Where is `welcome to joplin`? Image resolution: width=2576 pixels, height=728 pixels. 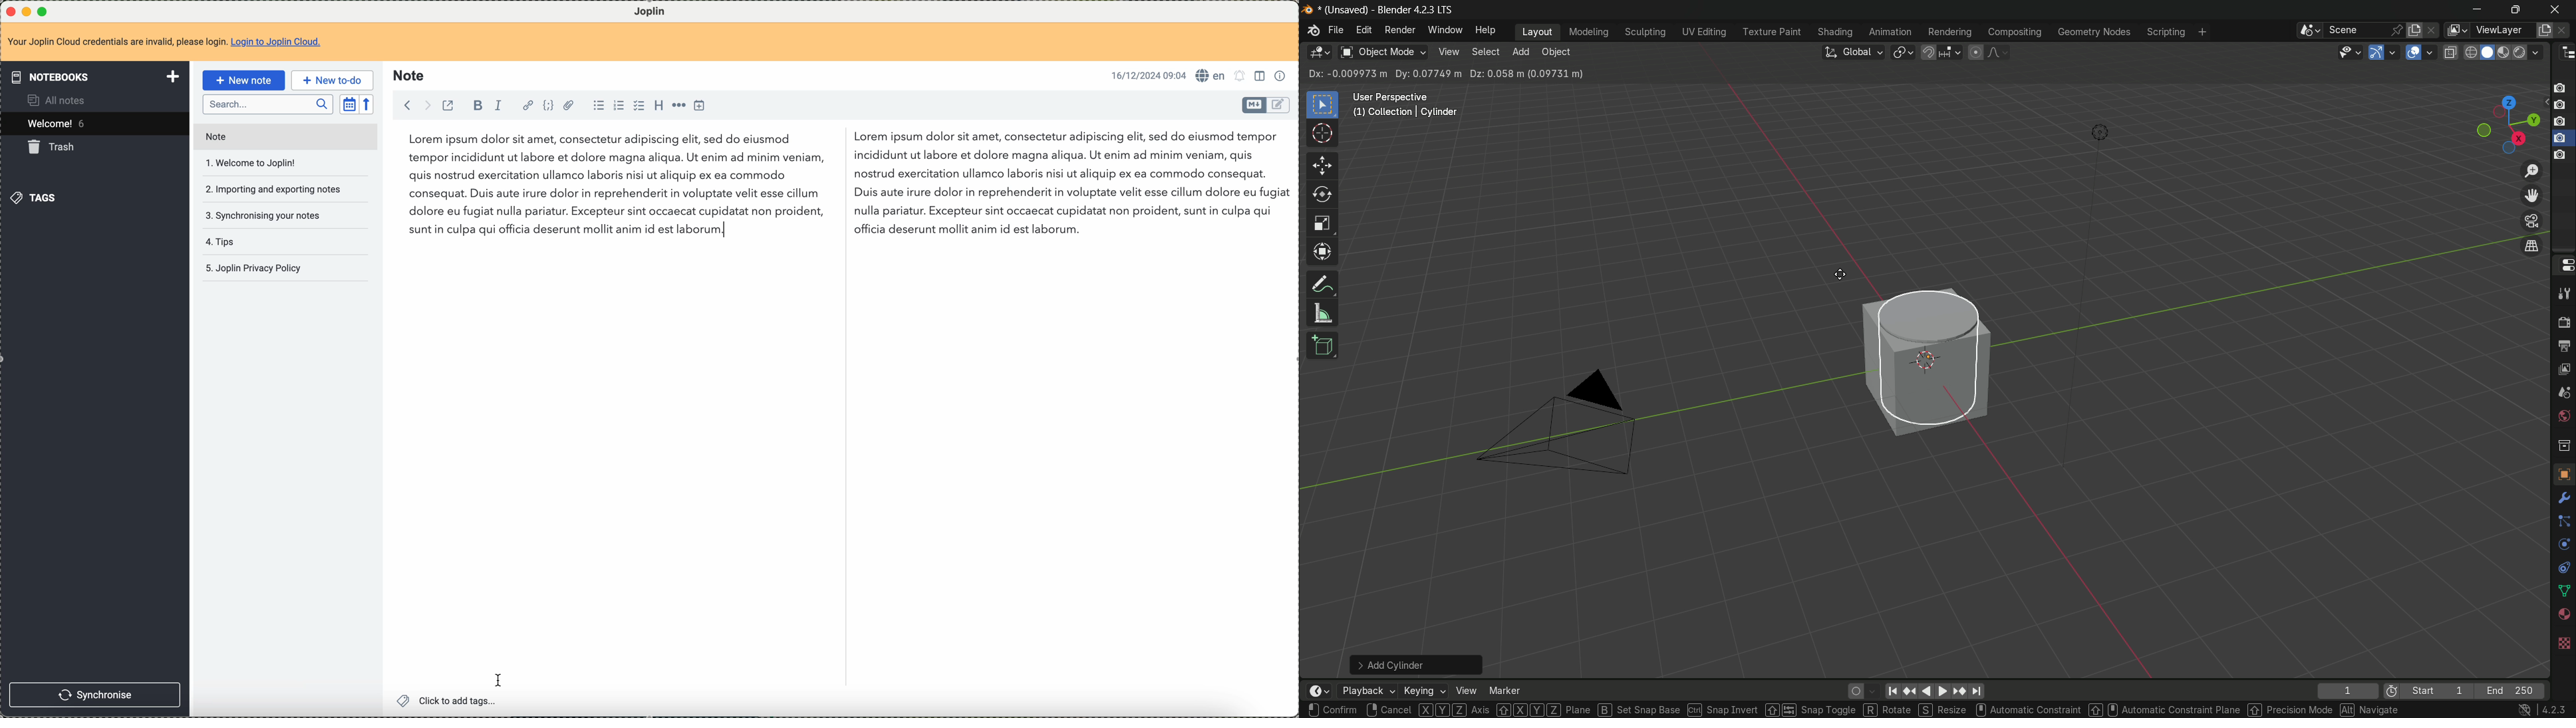 welcome to joplin is located at coordinates (256, 163).